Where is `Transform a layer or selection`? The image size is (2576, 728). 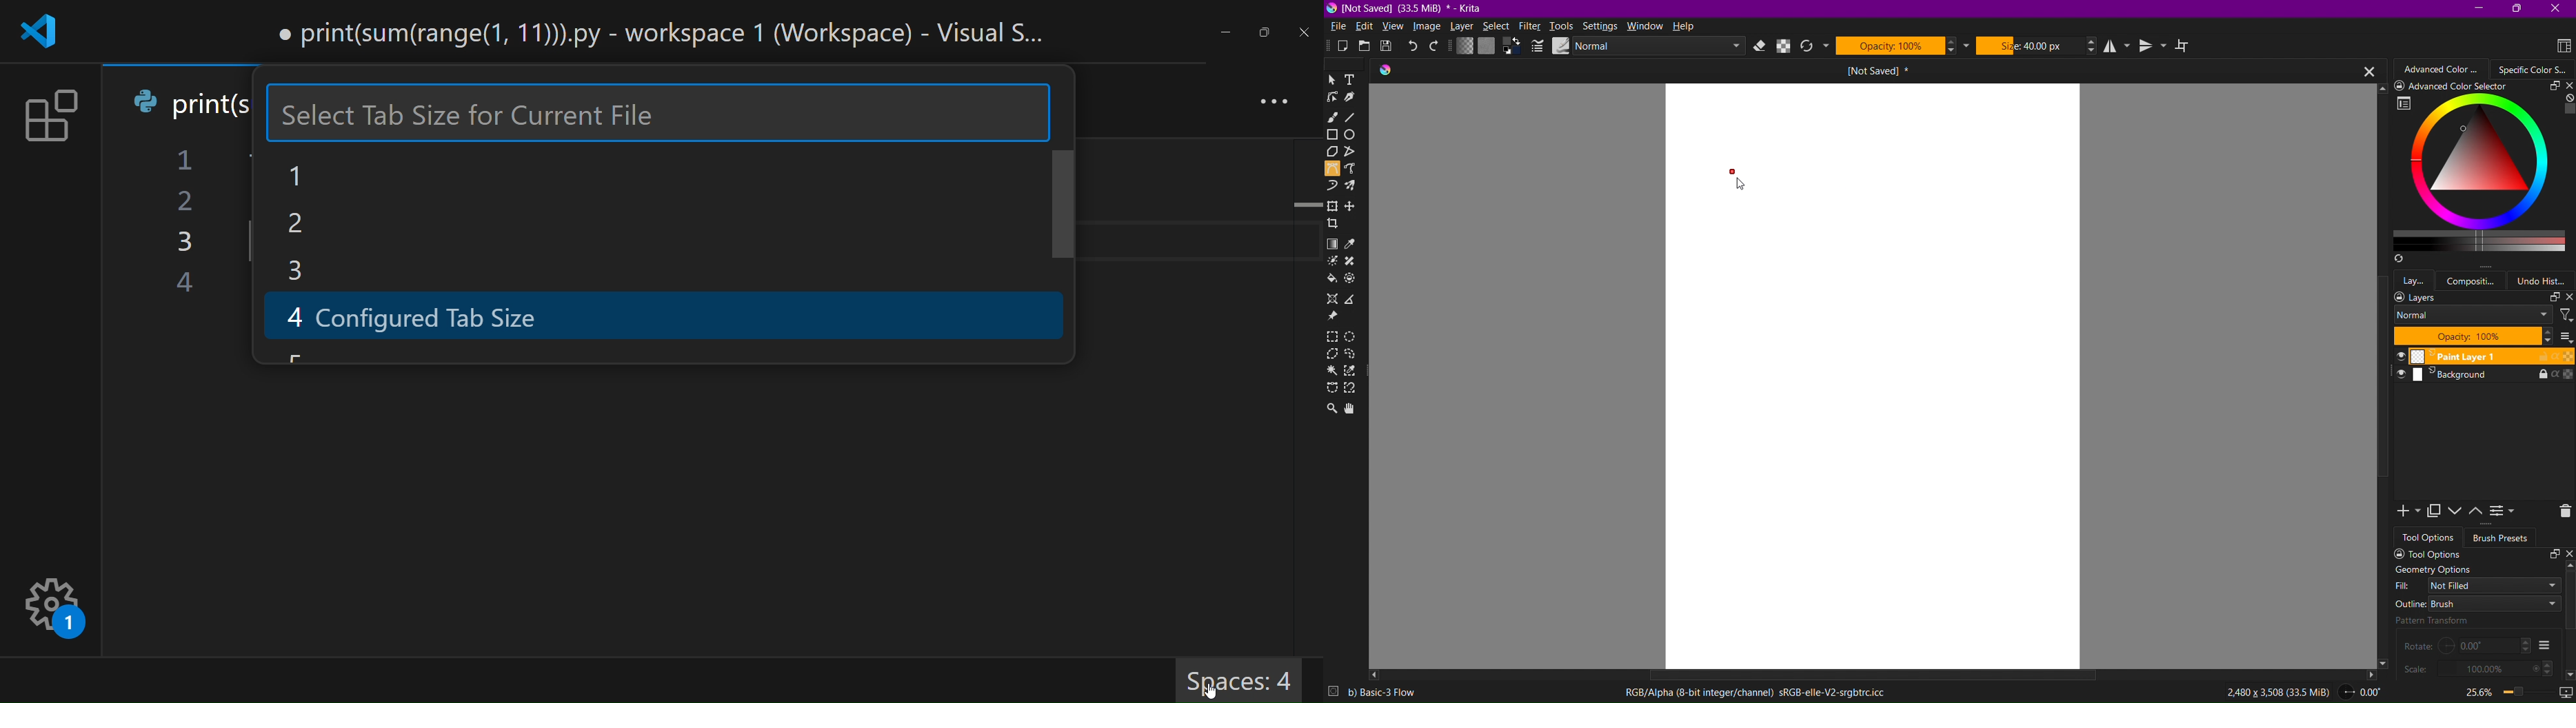 Transform a layer or selection is located at coordinates (1332, 206).